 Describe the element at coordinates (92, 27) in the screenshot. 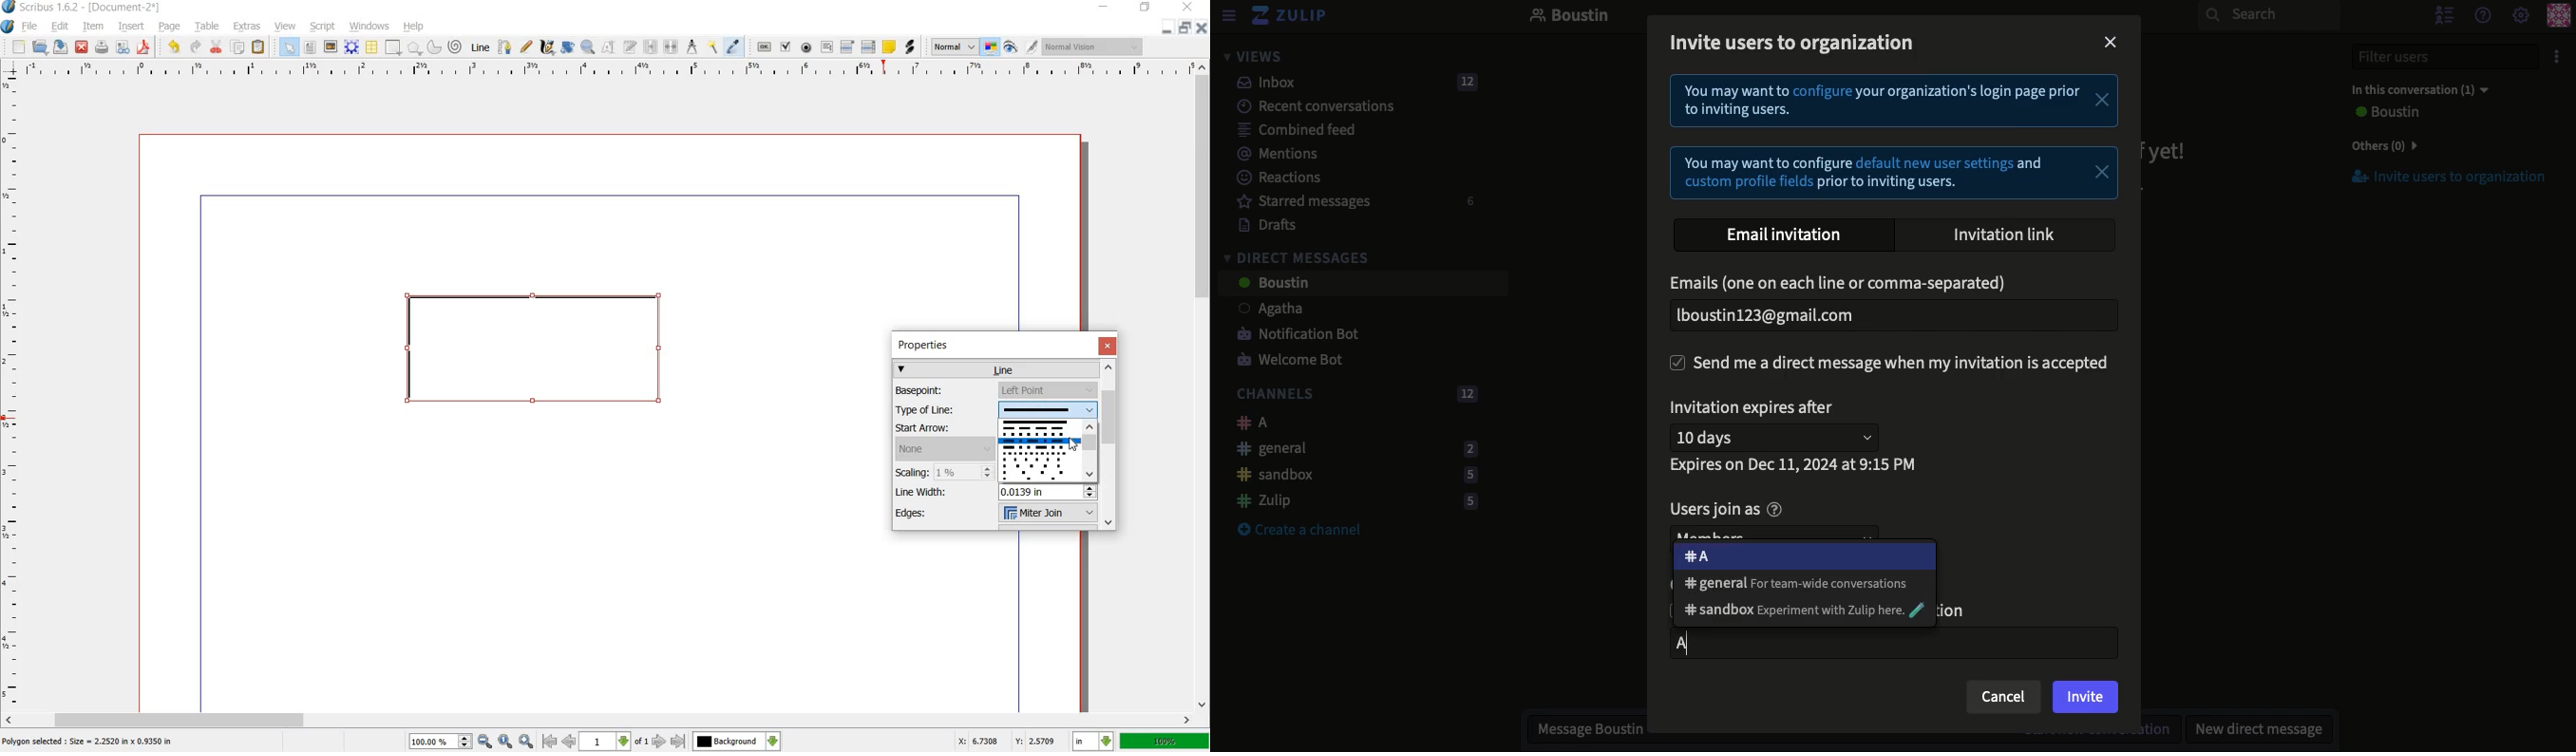

I see `ITEM` at that location.